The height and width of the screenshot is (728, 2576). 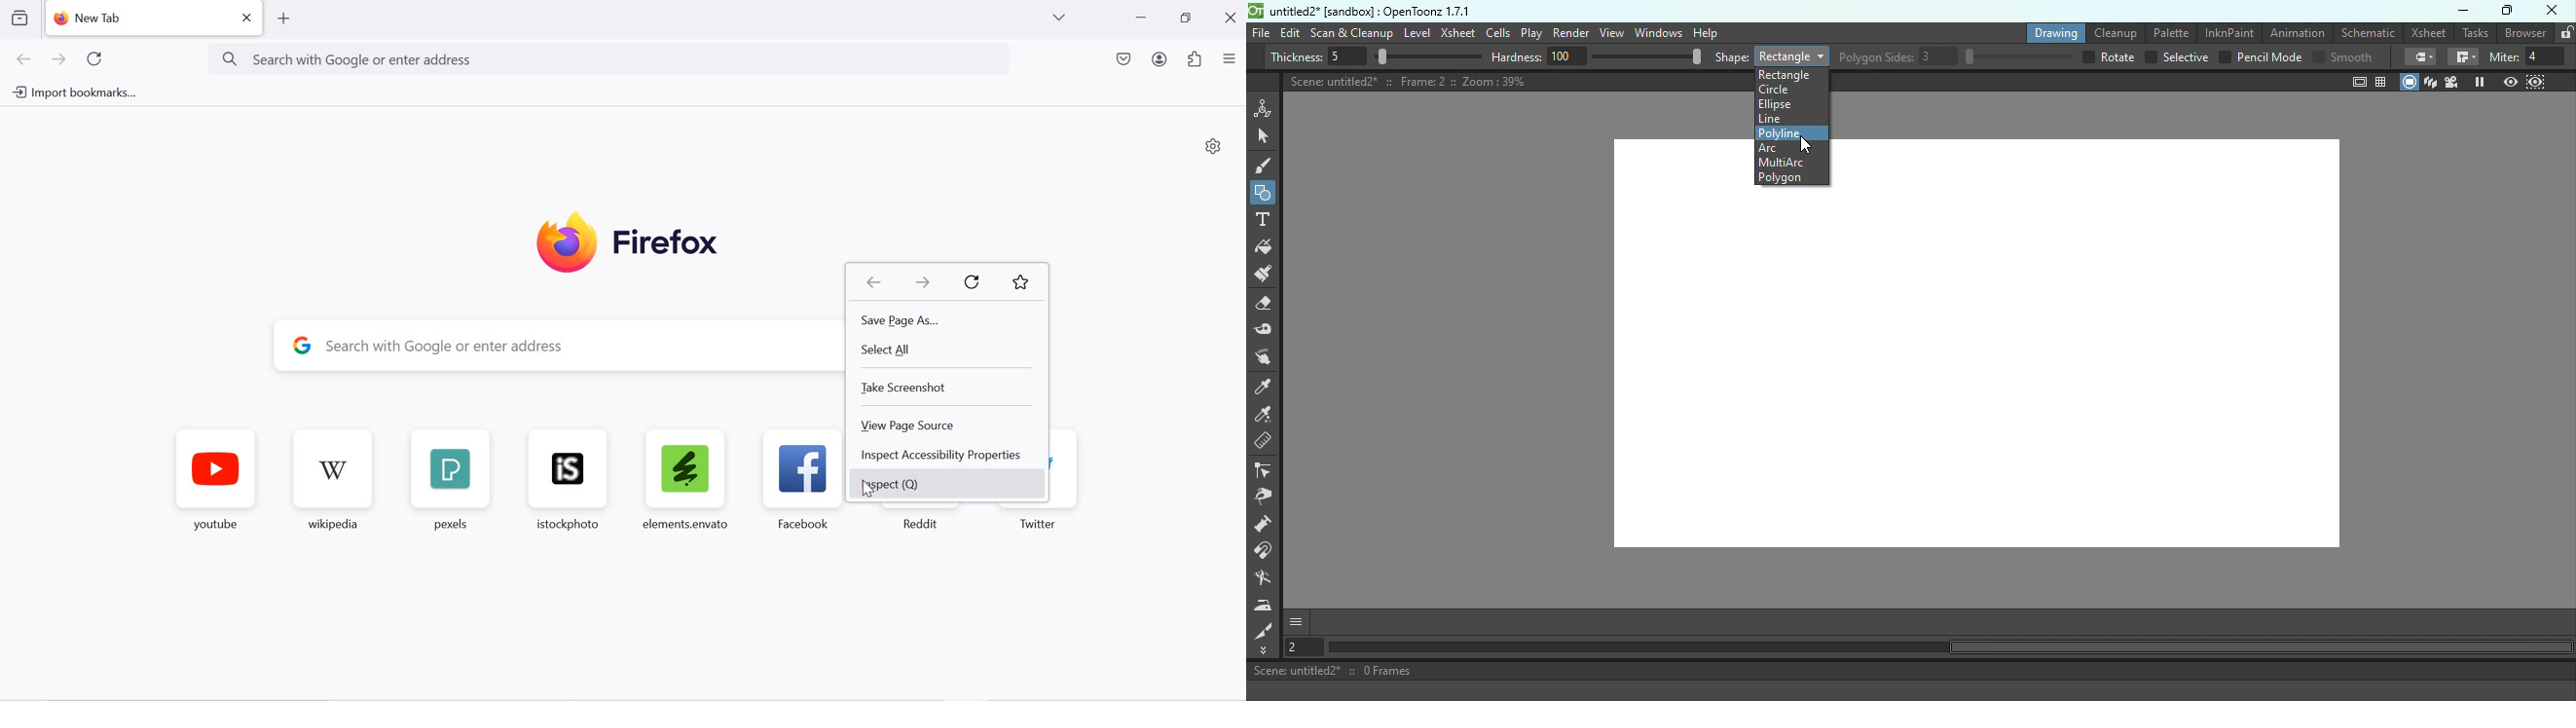 I want to click on Canvas details, so click(x=1409, y=82).